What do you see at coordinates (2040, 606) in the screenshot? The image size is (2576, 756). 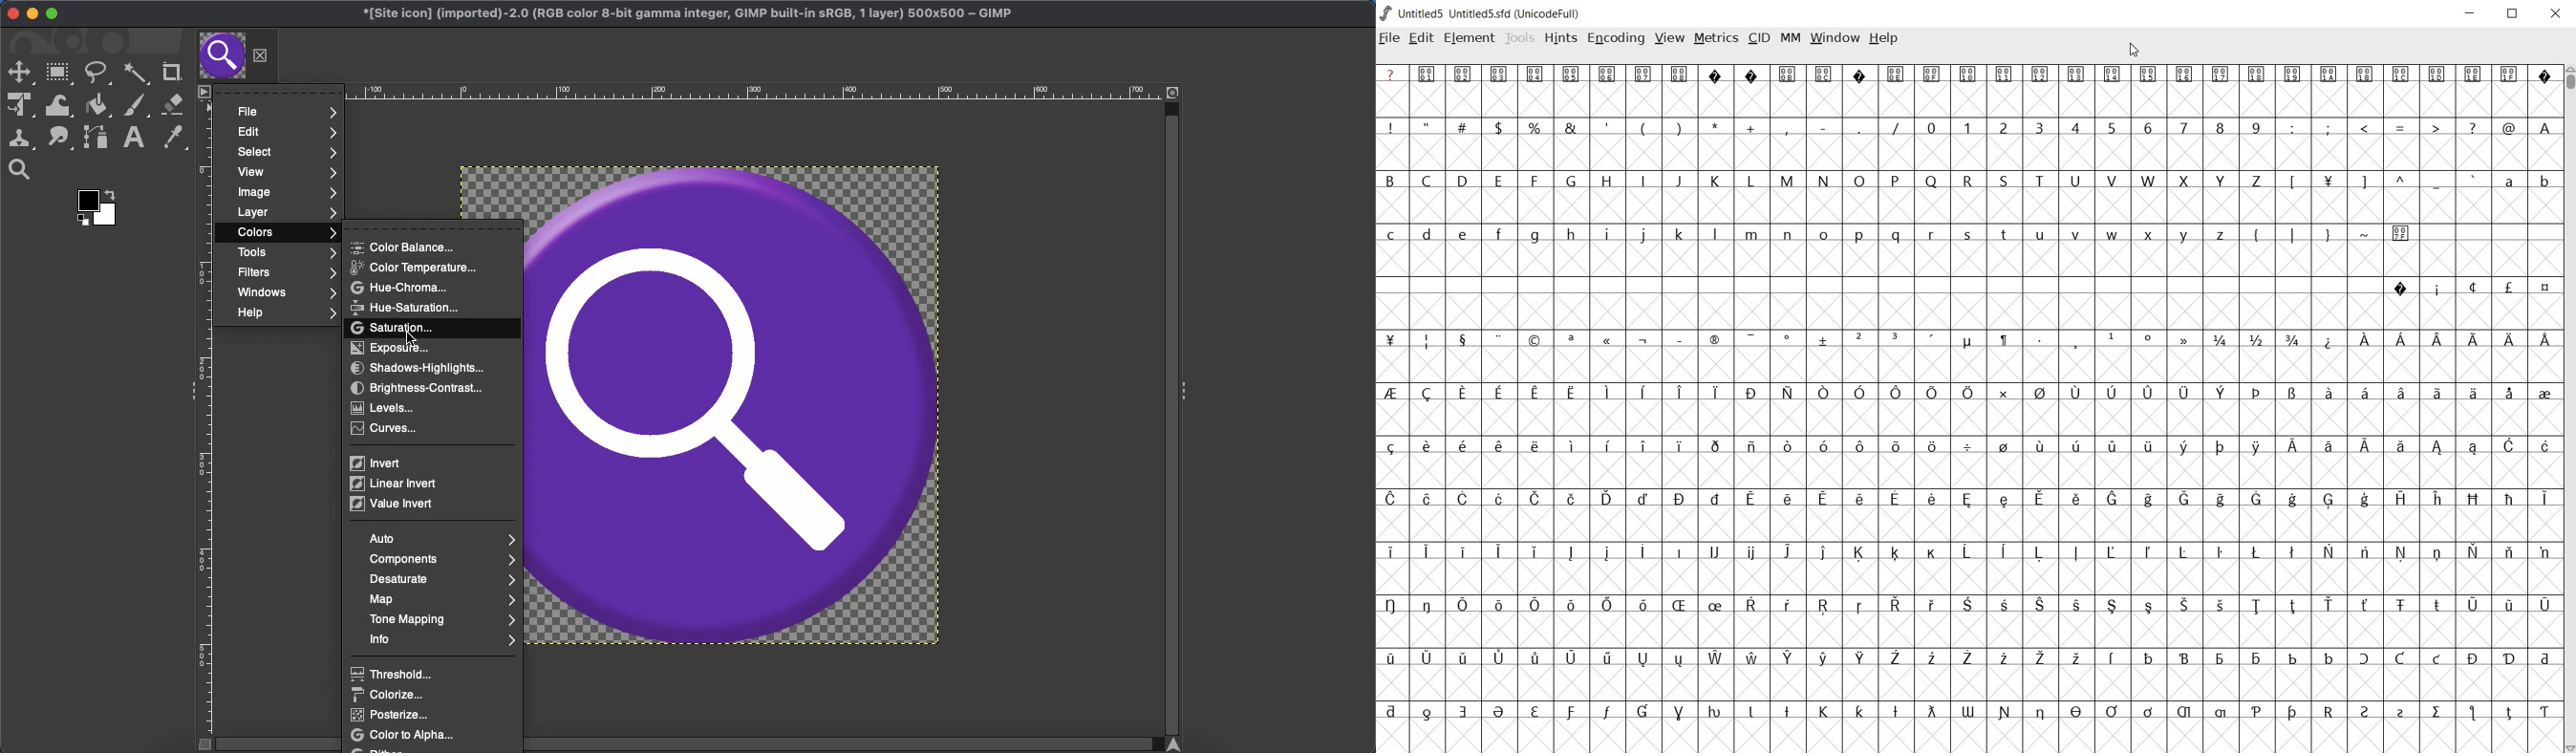 I see `Symbol` at bounding box center [2040, 606].